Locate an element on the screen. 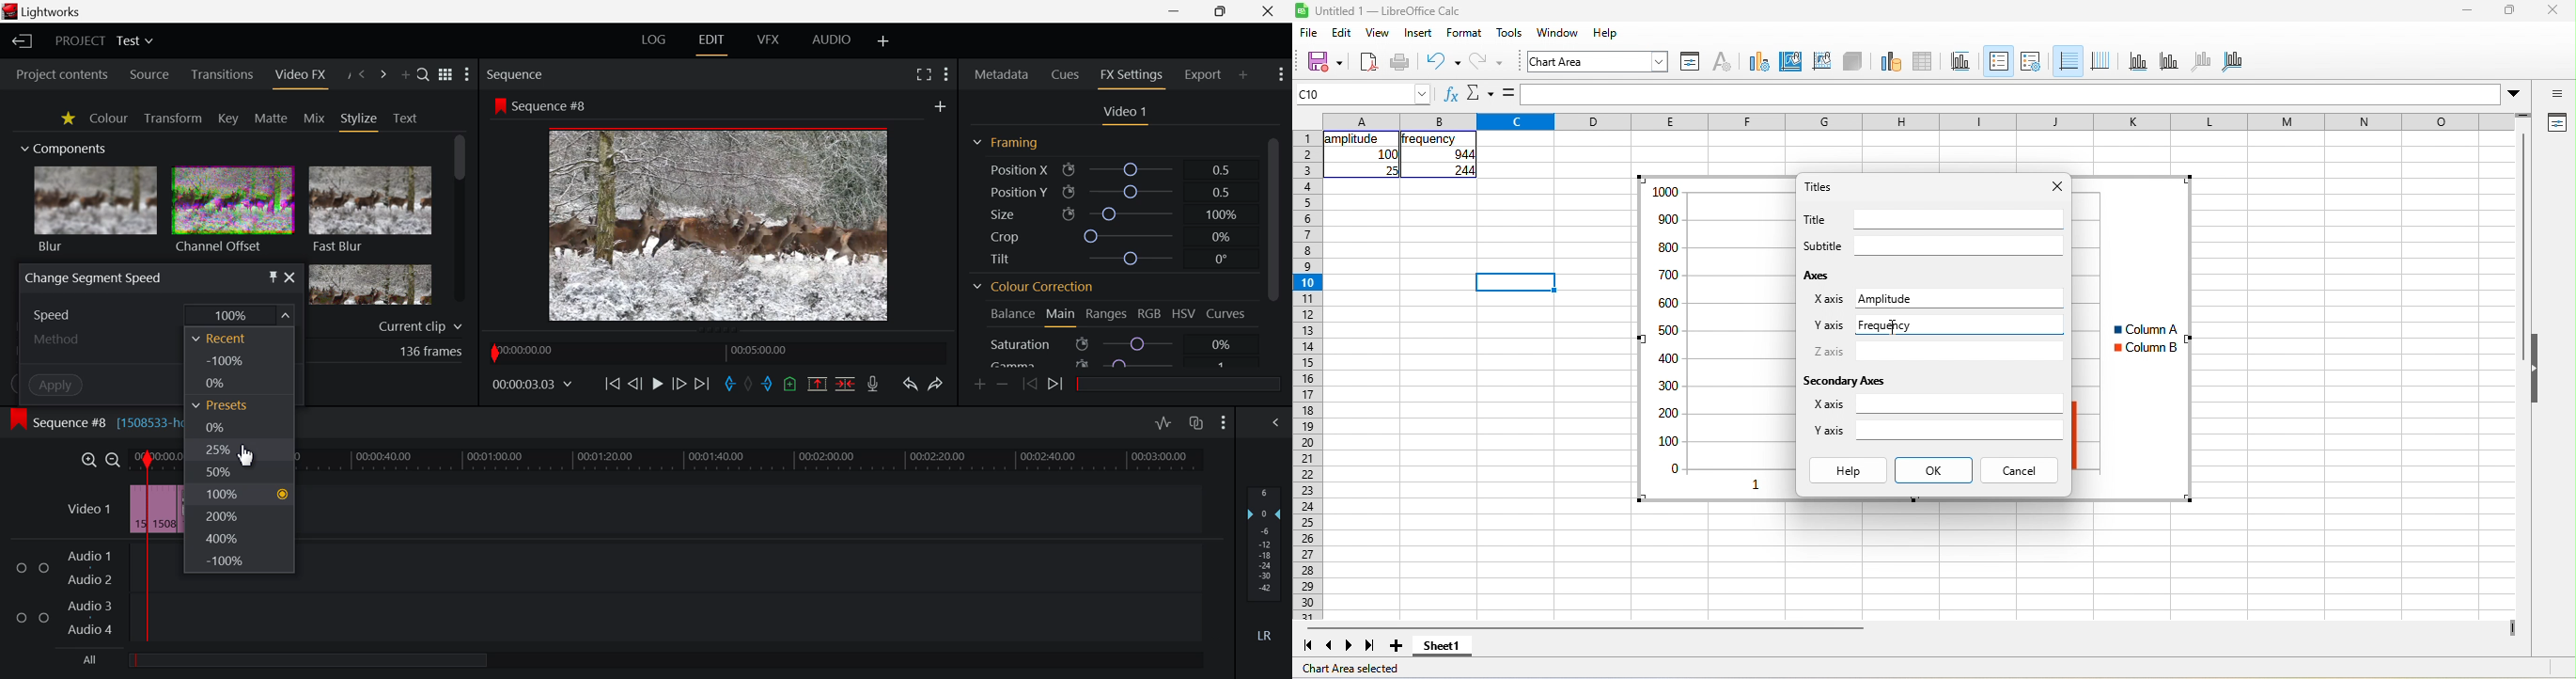 This screenshot has width=2576, height=700. Scroll Bar is located at coordinates (460, 221).